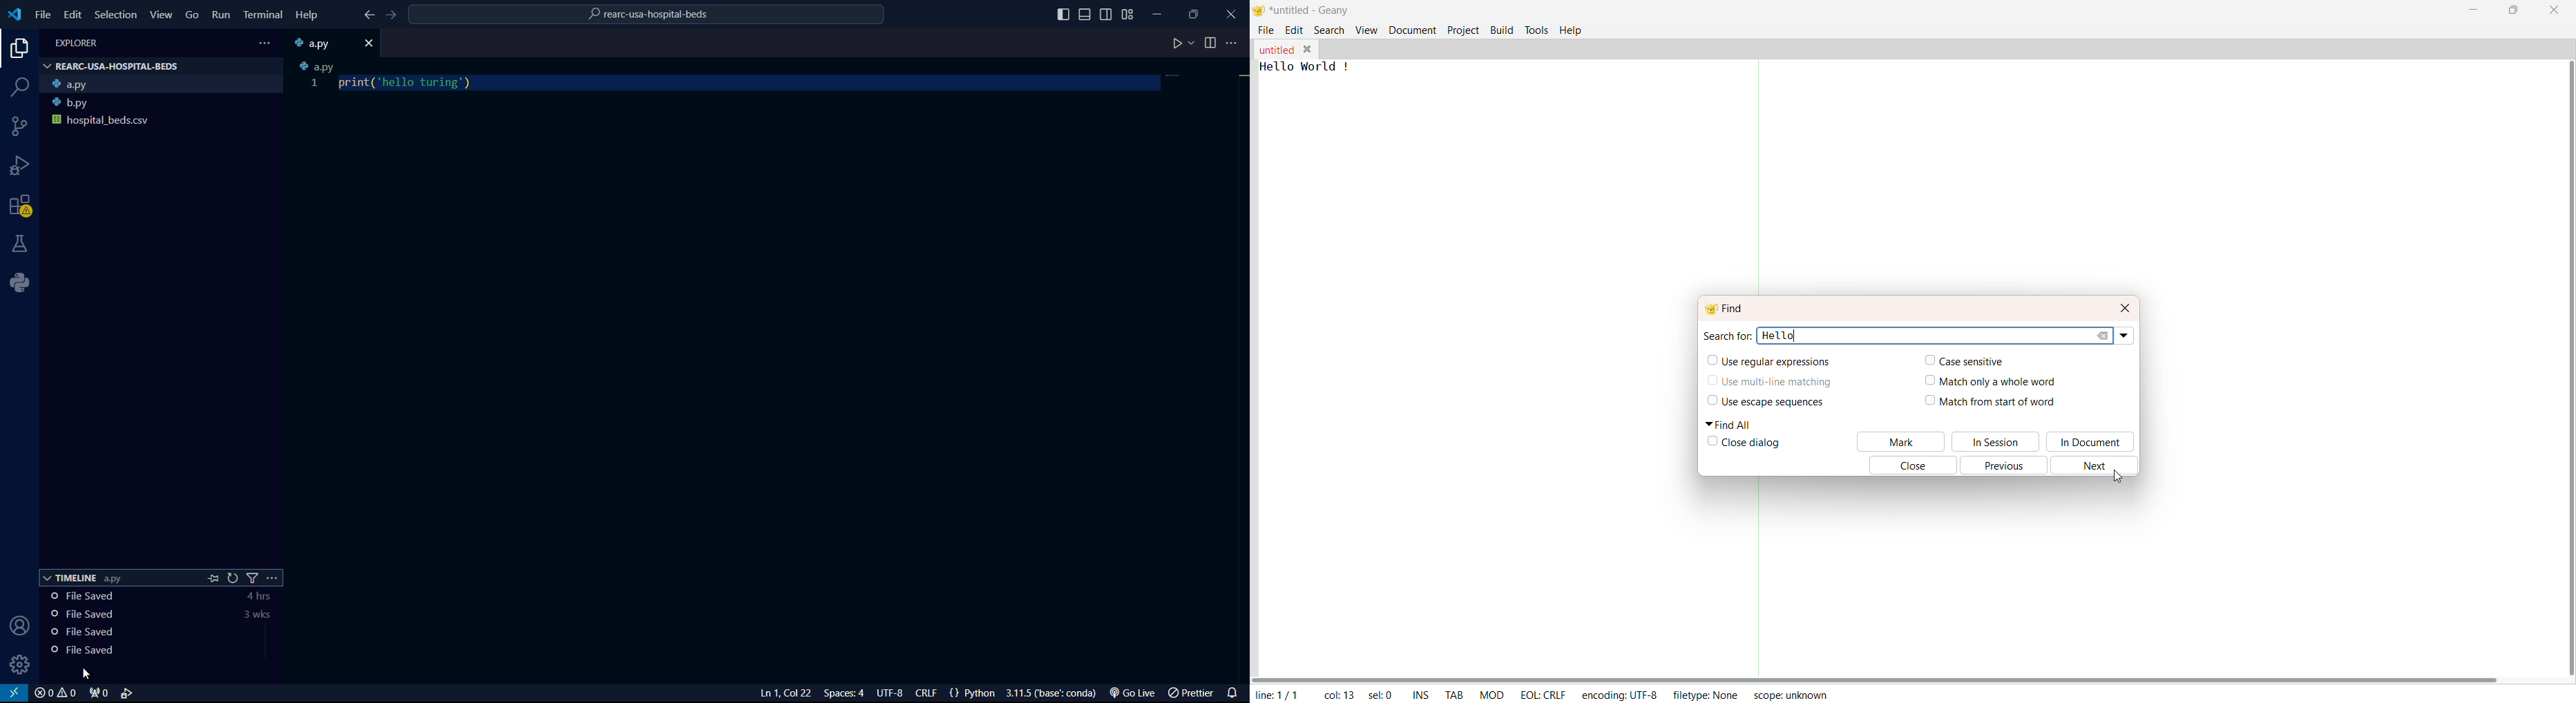  What do you see at coordinates (23, 206) in the screenshot?
I see `extensions` at bounding box center [23, 206].